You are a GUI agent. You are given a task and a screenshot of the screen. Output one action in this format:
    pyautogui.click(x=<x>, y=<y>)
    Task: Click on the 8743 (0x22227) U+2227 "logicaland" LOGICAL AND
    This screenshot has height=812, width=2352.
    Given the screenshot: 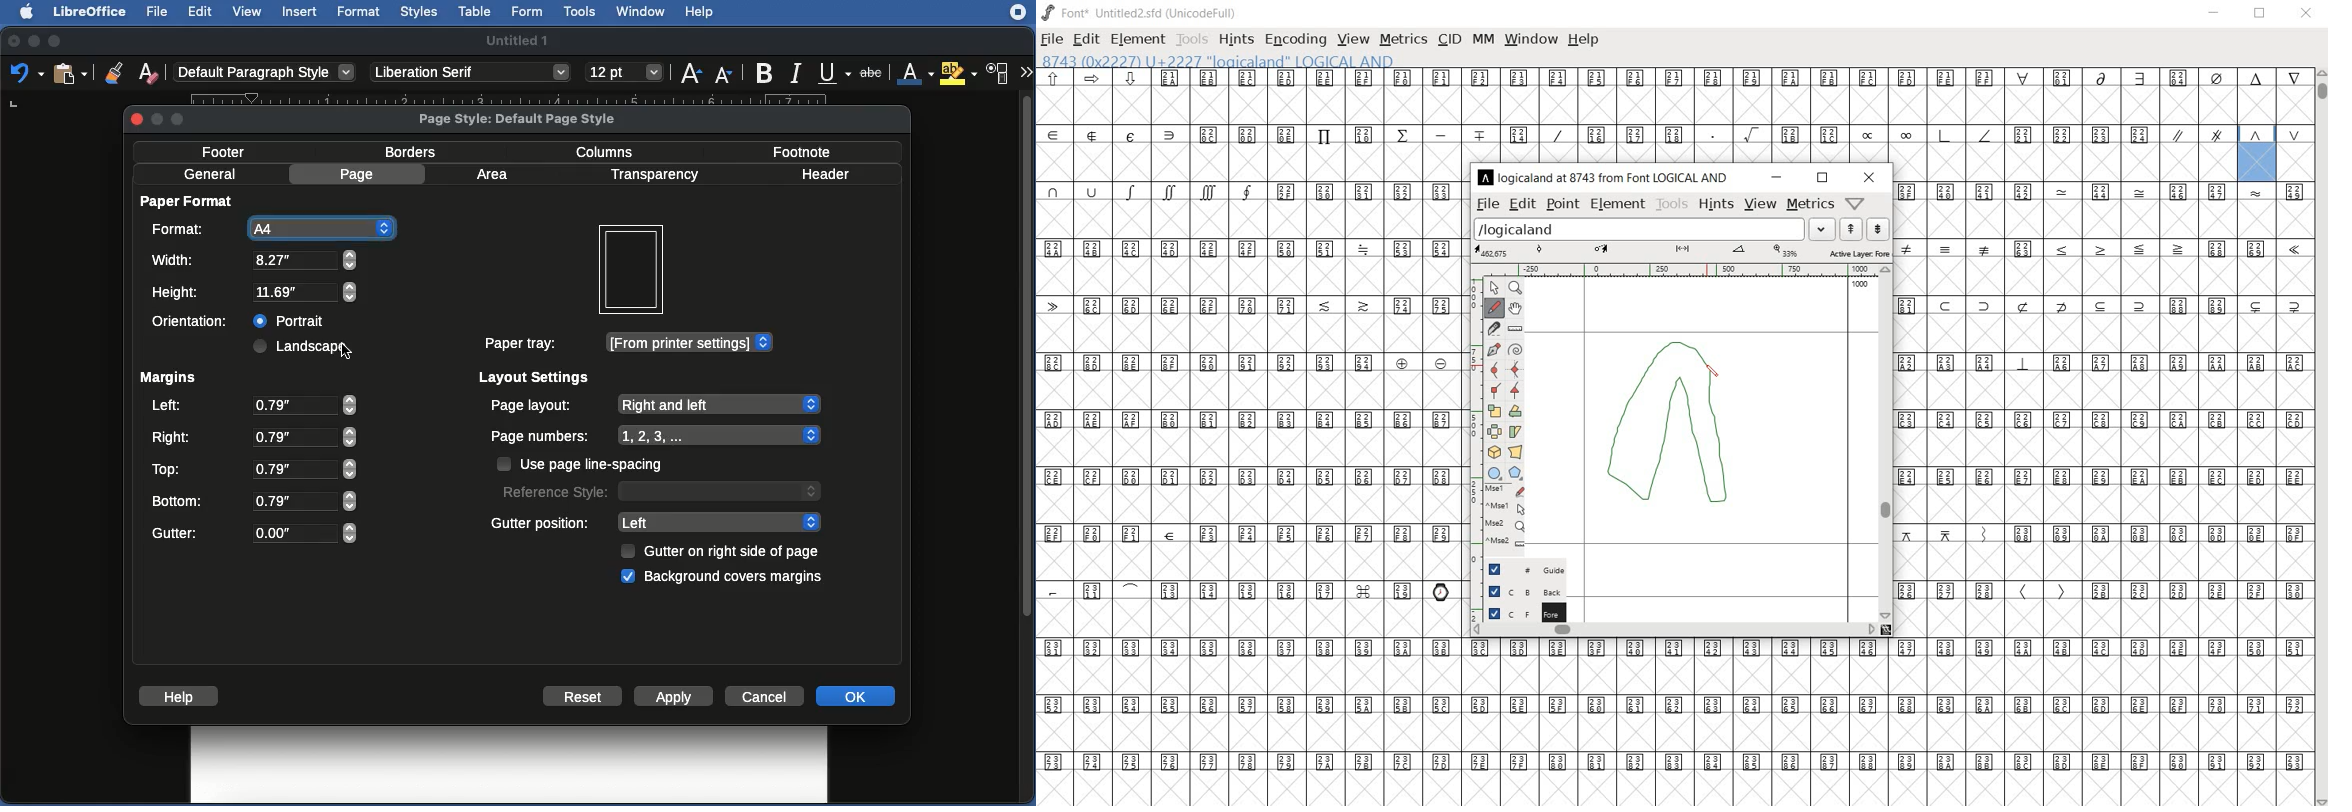 What is the action you would take?
    pyautogui.click(x=2258, y=160)
    